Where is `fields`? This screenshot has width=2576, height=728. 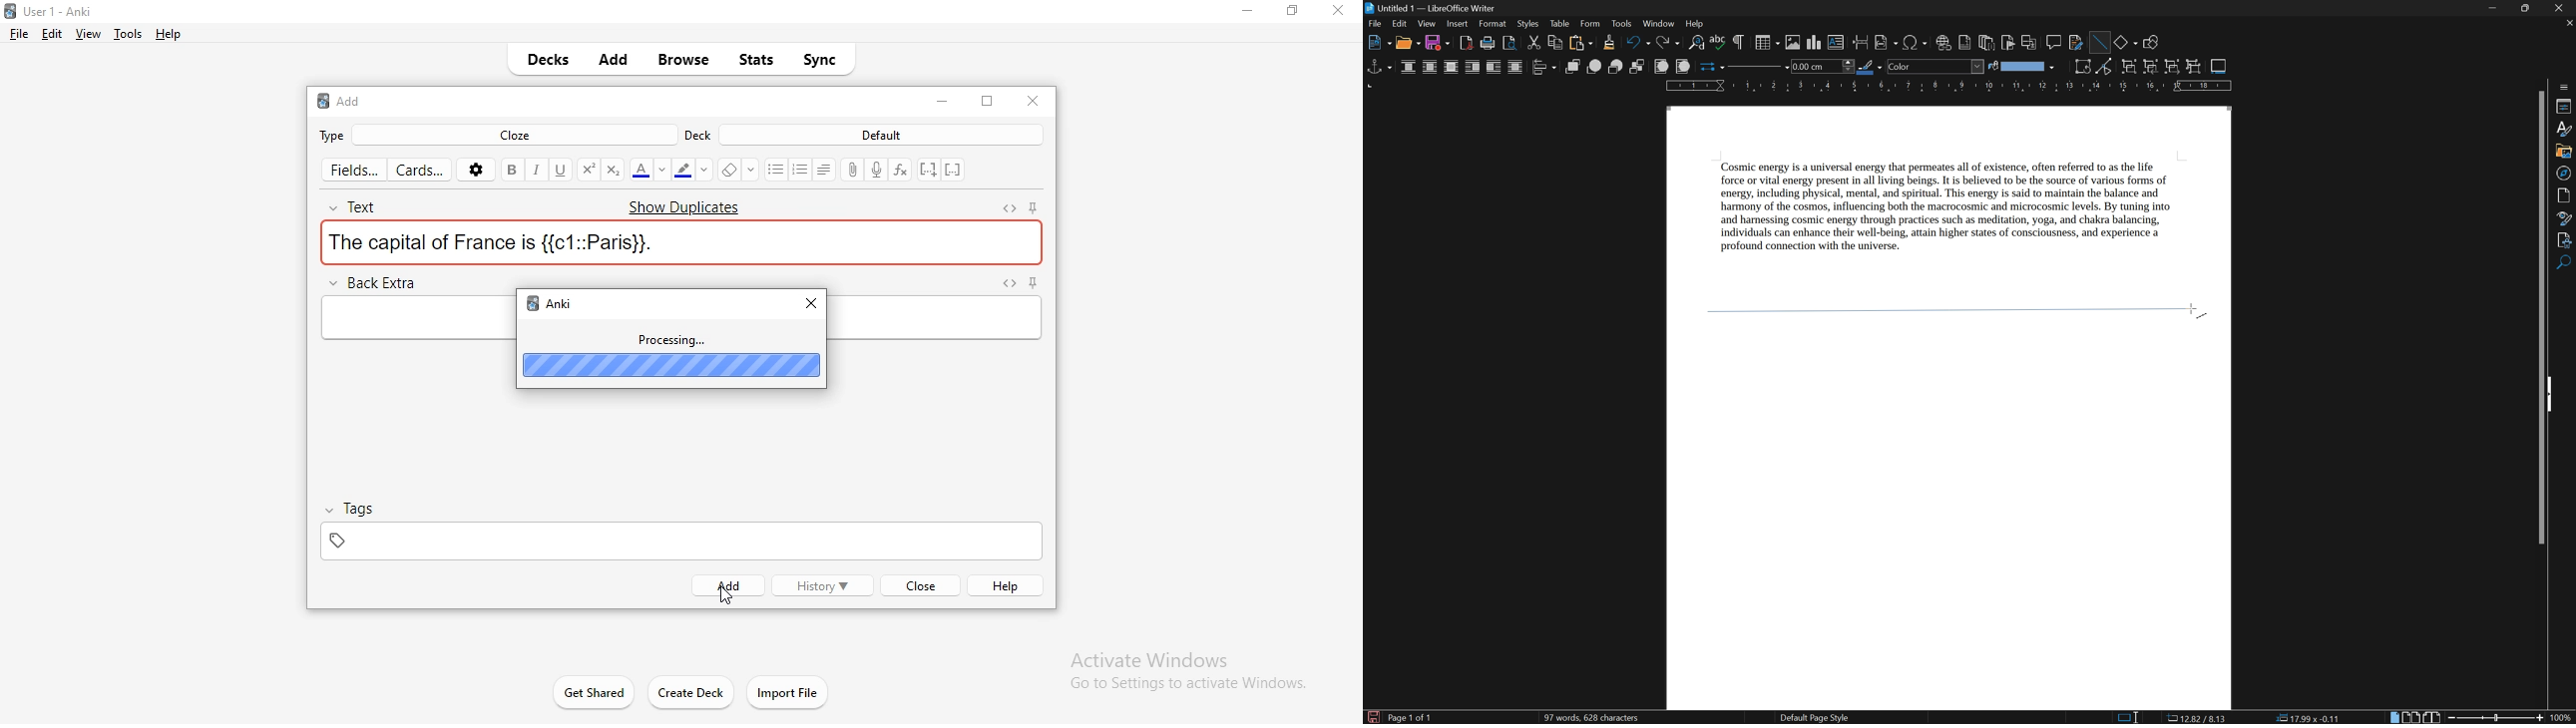
fields is located at coordinates (353, 167).